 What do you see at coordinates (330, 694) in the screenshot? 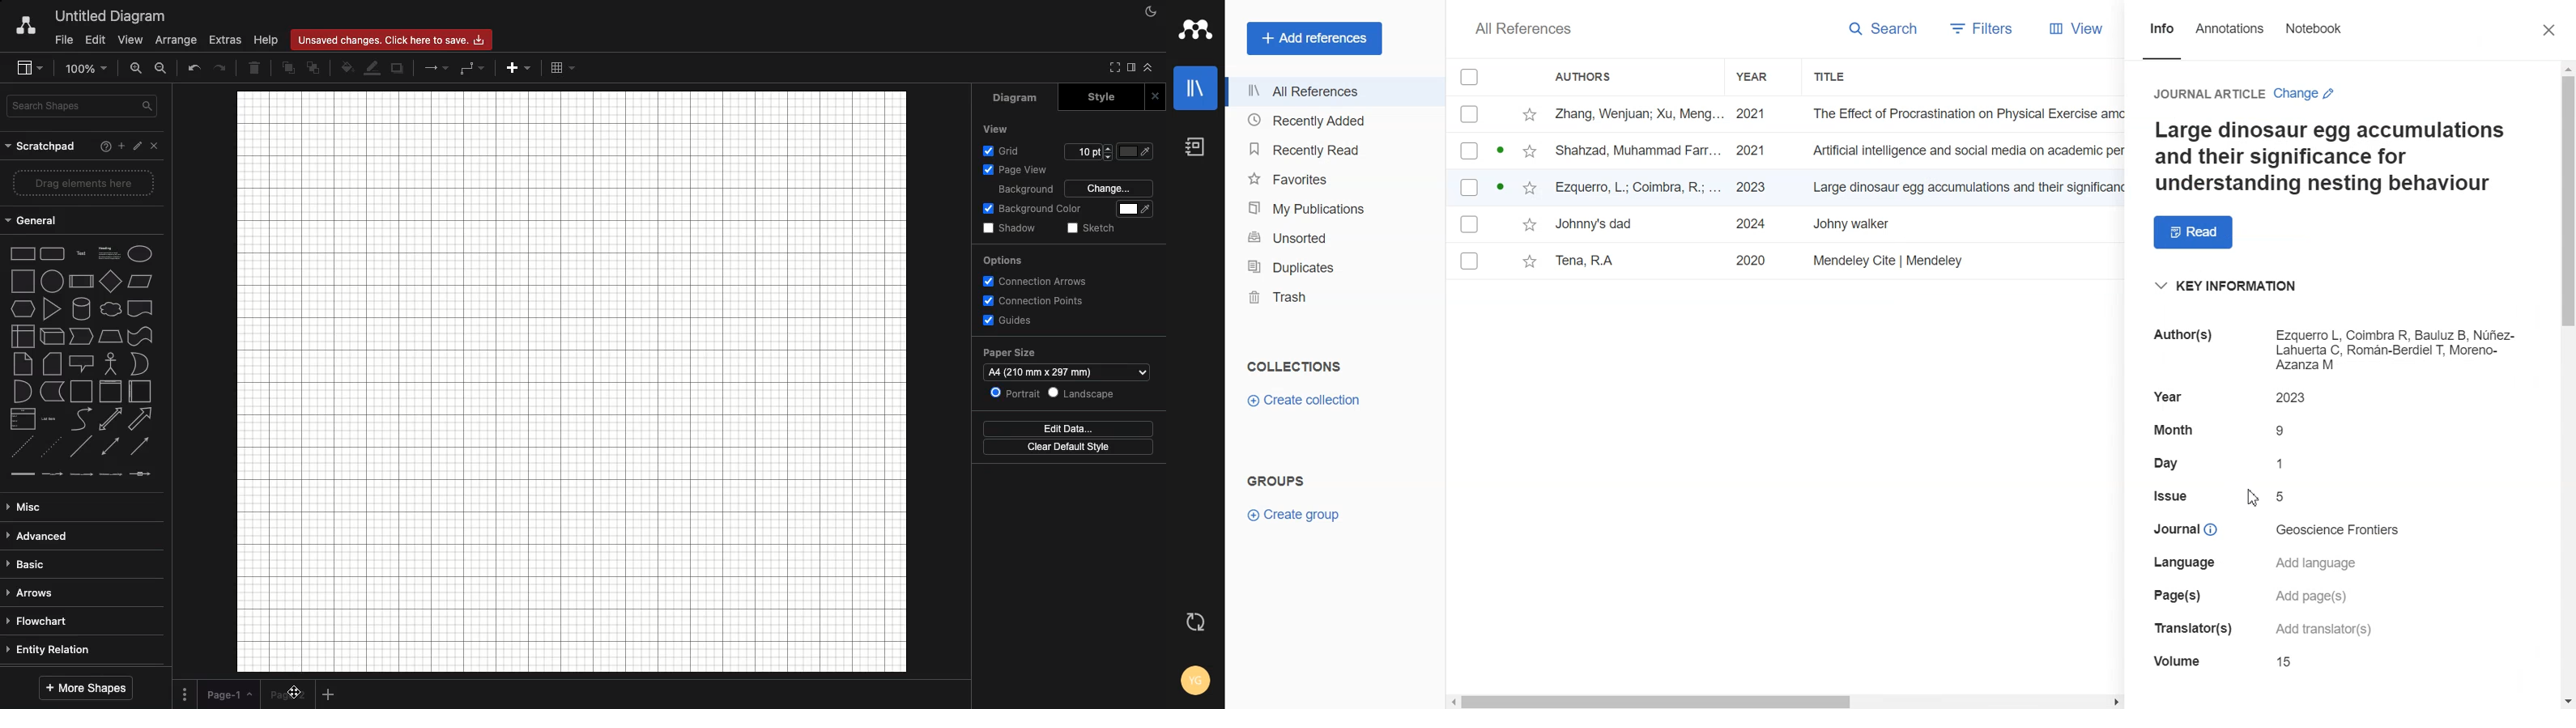
I see `Add page` at bounding box center [330, 694].